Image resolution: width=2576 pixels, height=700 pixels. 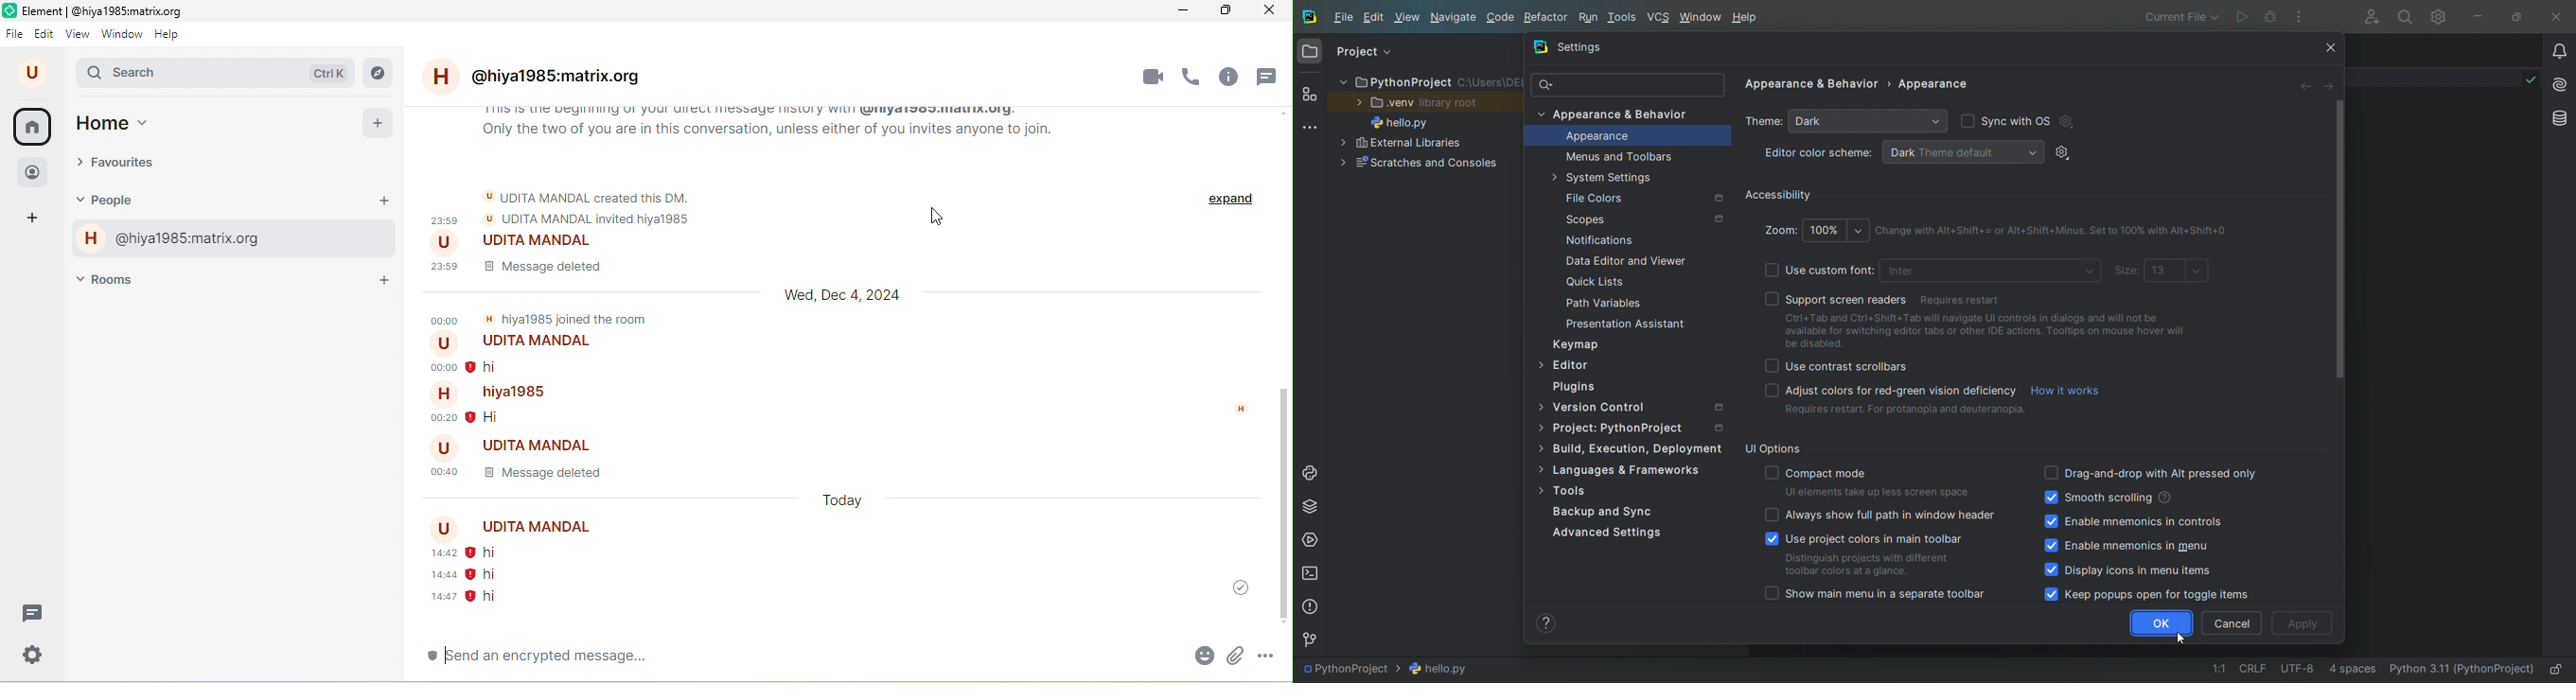 I want to click on add space, so click(x=36, y=220).